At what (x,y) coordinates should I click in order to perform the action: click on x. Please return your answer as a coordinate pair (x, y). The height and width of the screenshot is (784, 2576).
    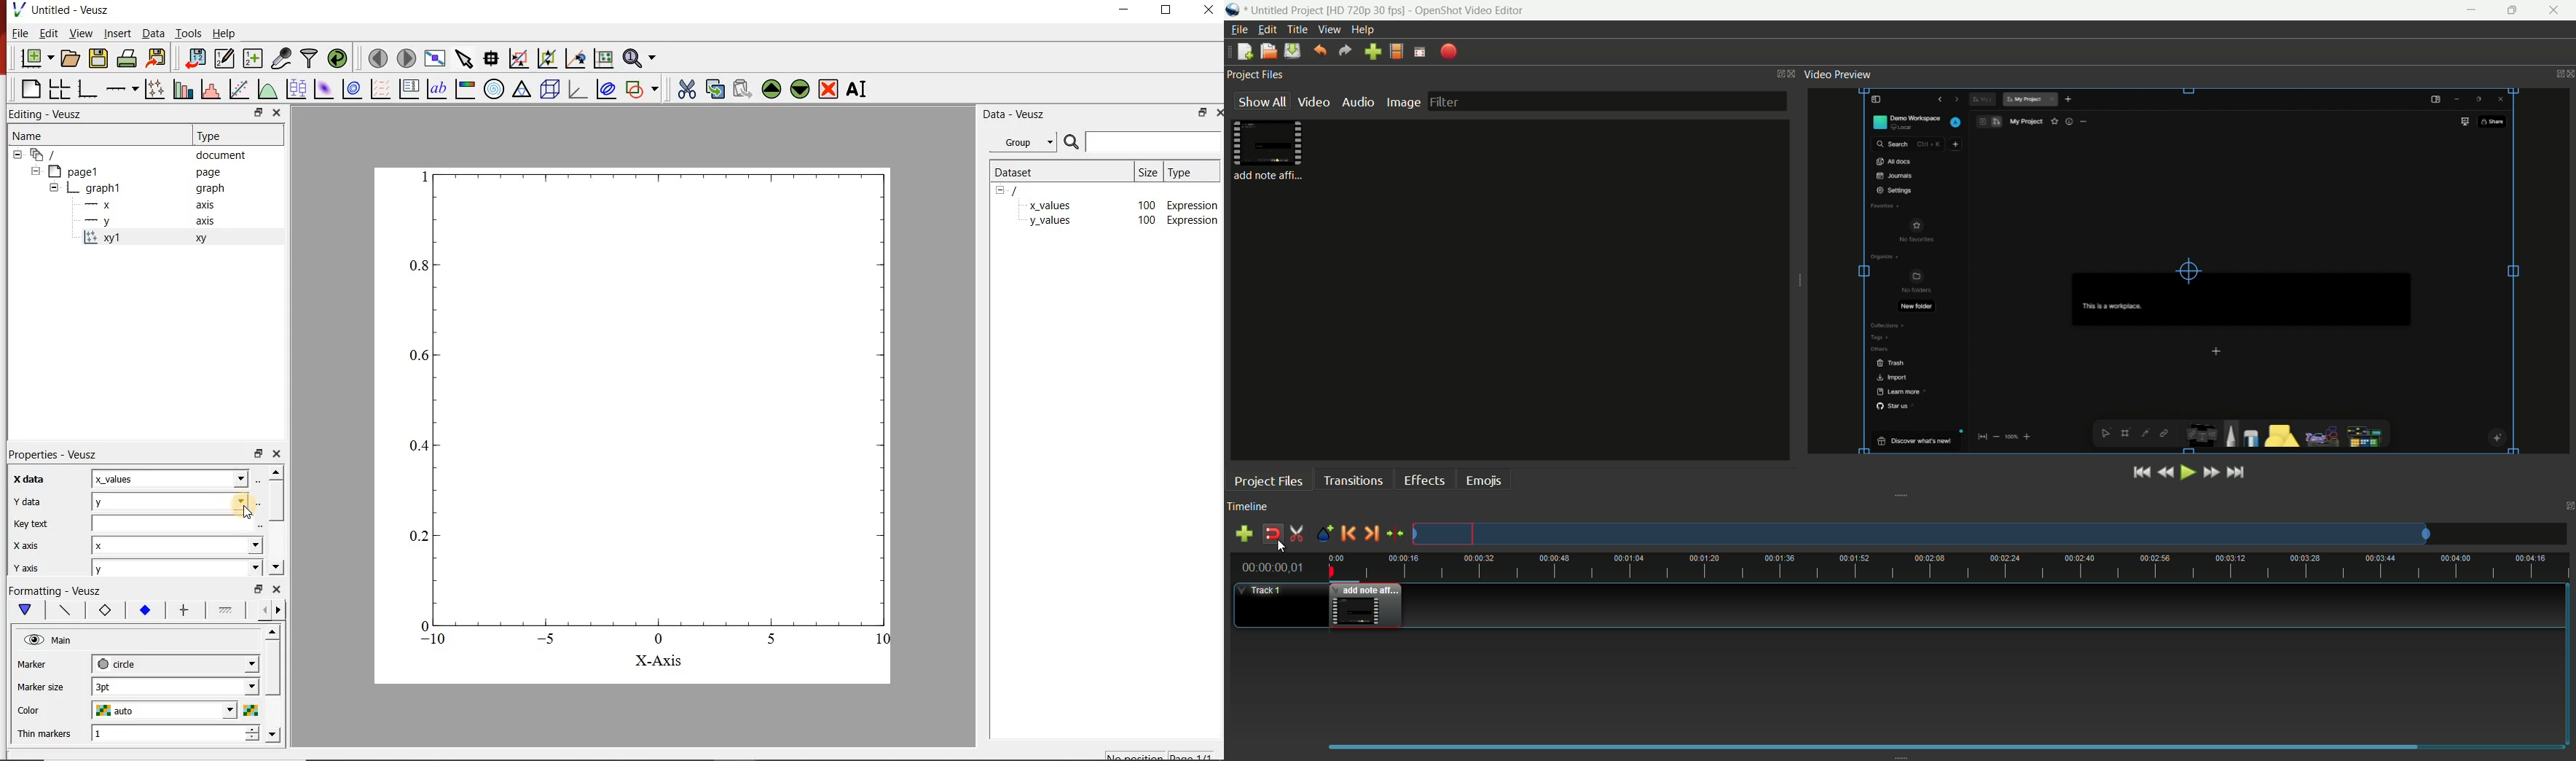
    Looking at the image, I should click on (176, 546).